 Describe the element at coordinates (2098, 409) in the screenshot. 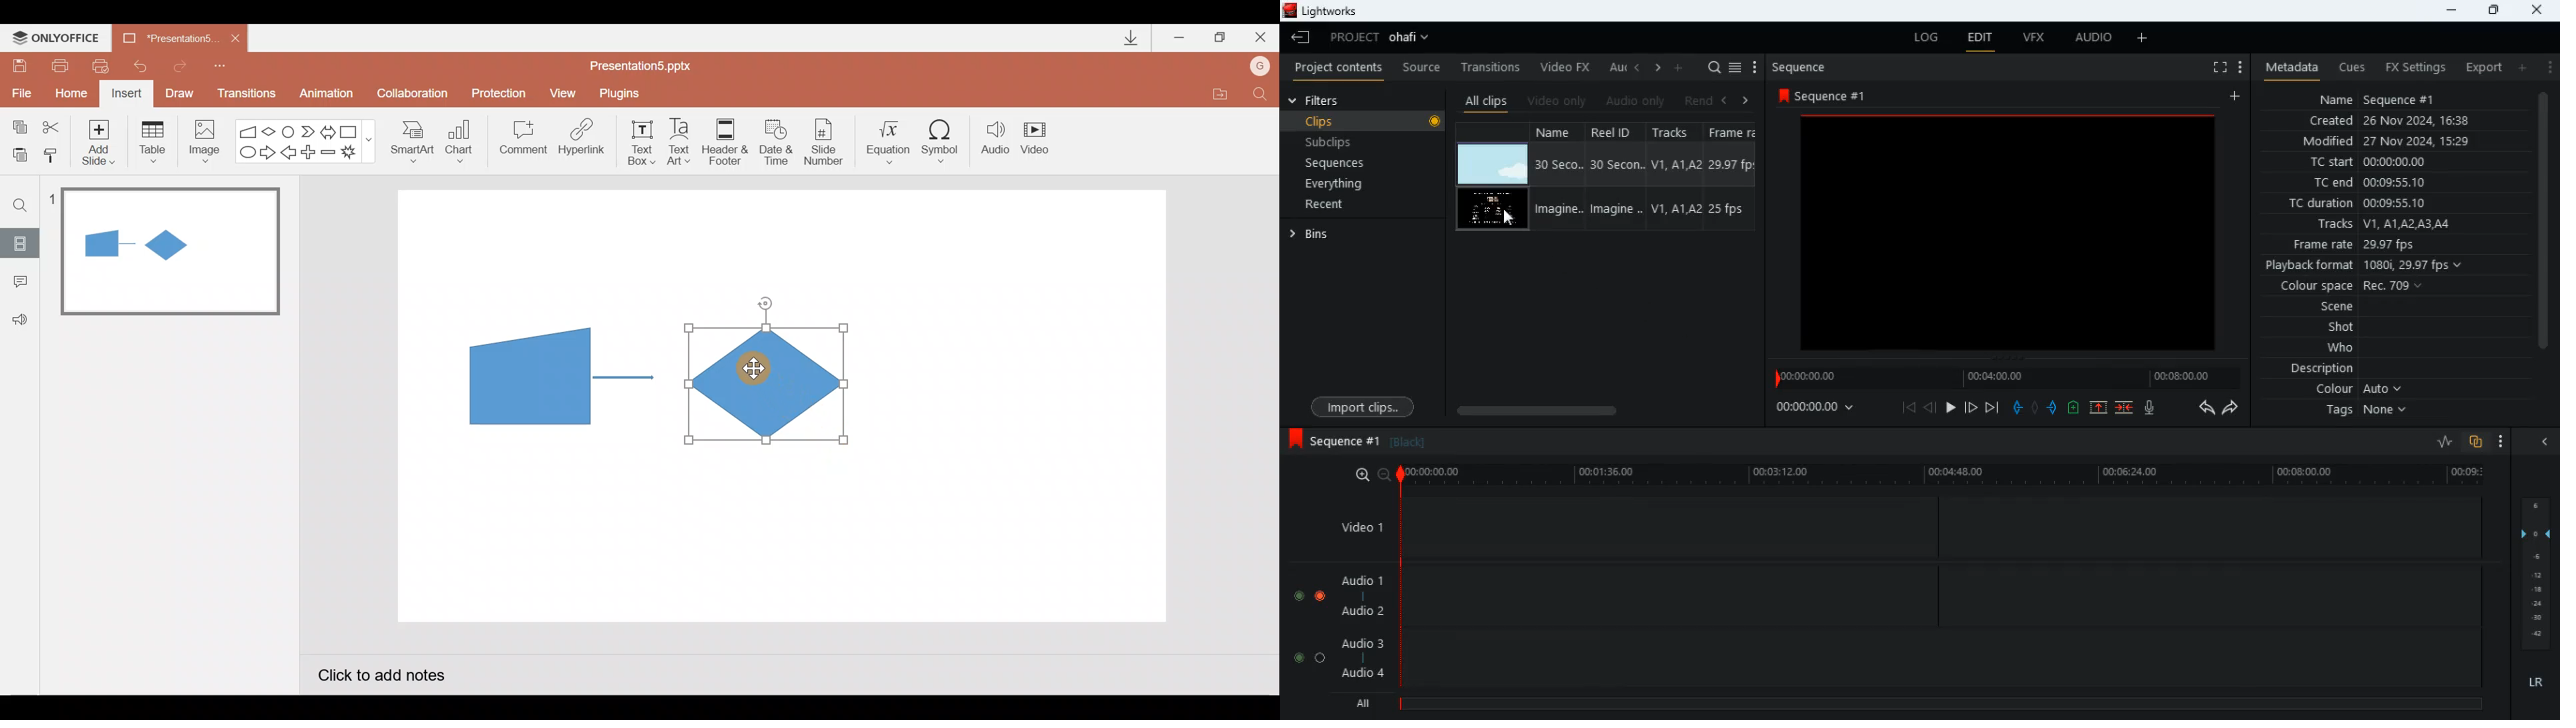

I see `up` at that location.